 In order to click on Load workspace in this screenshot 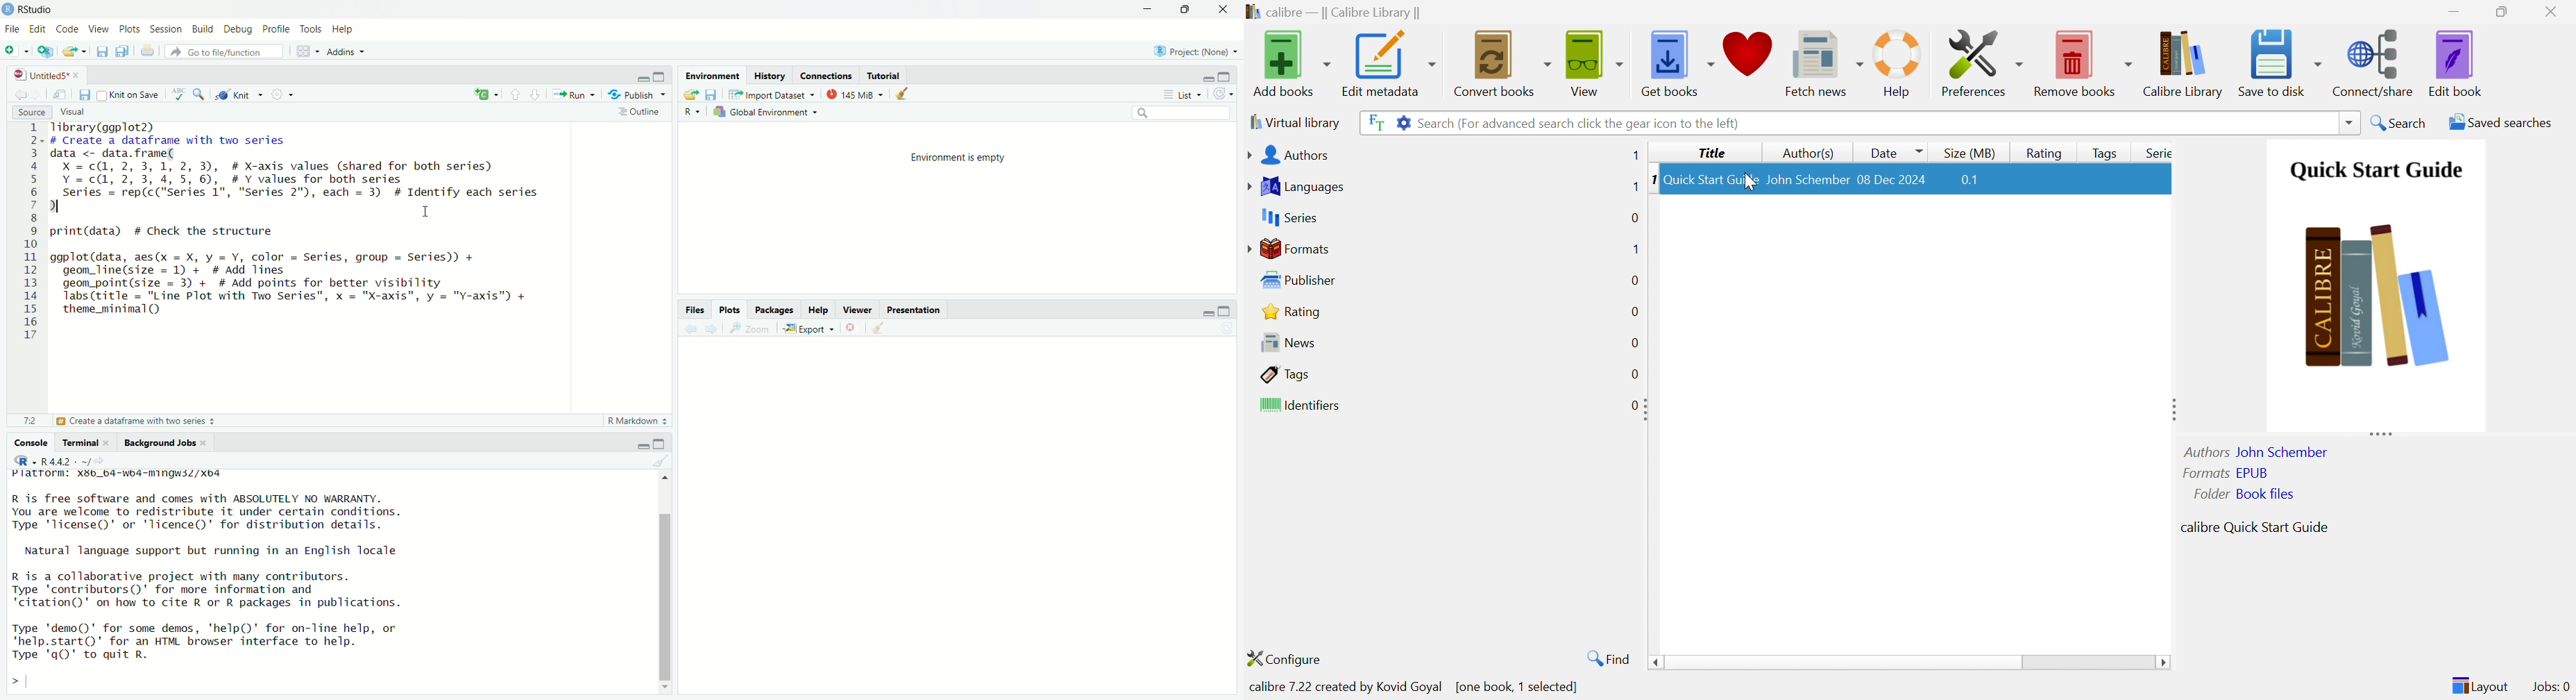, I will do `click(691, 95)`.